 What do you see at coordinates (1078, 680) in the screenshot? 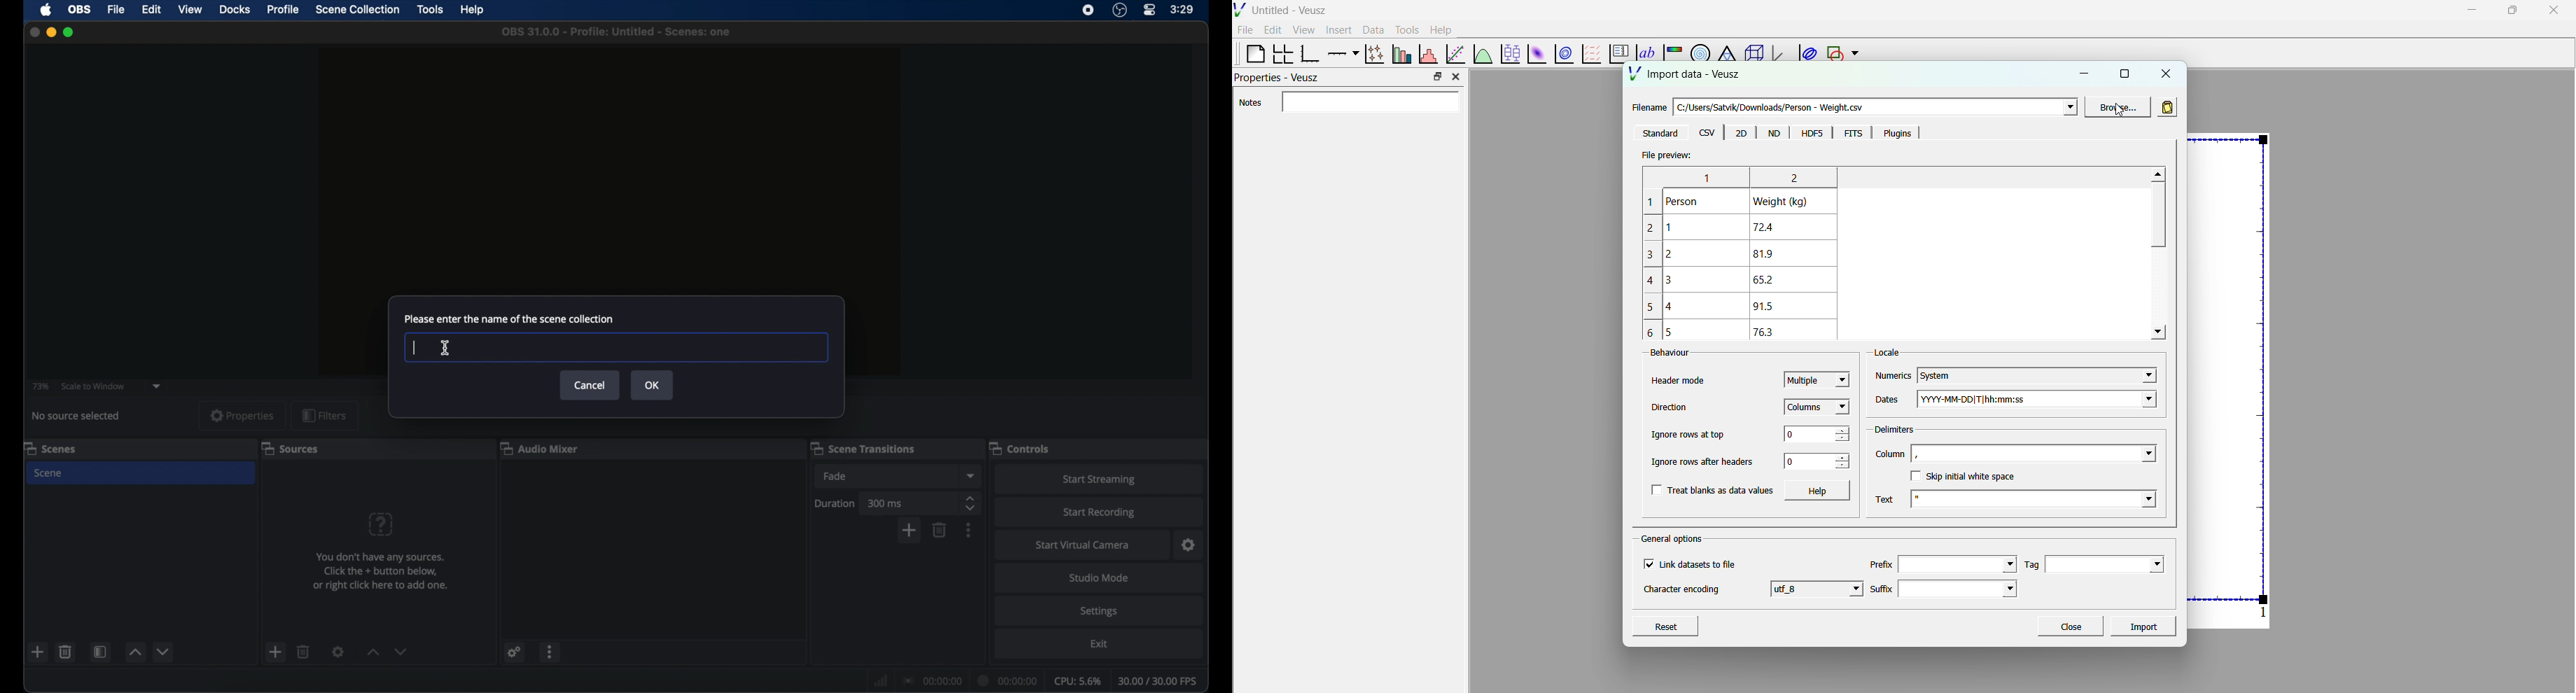
I see `cpu` at bounding box center [1078, 680].